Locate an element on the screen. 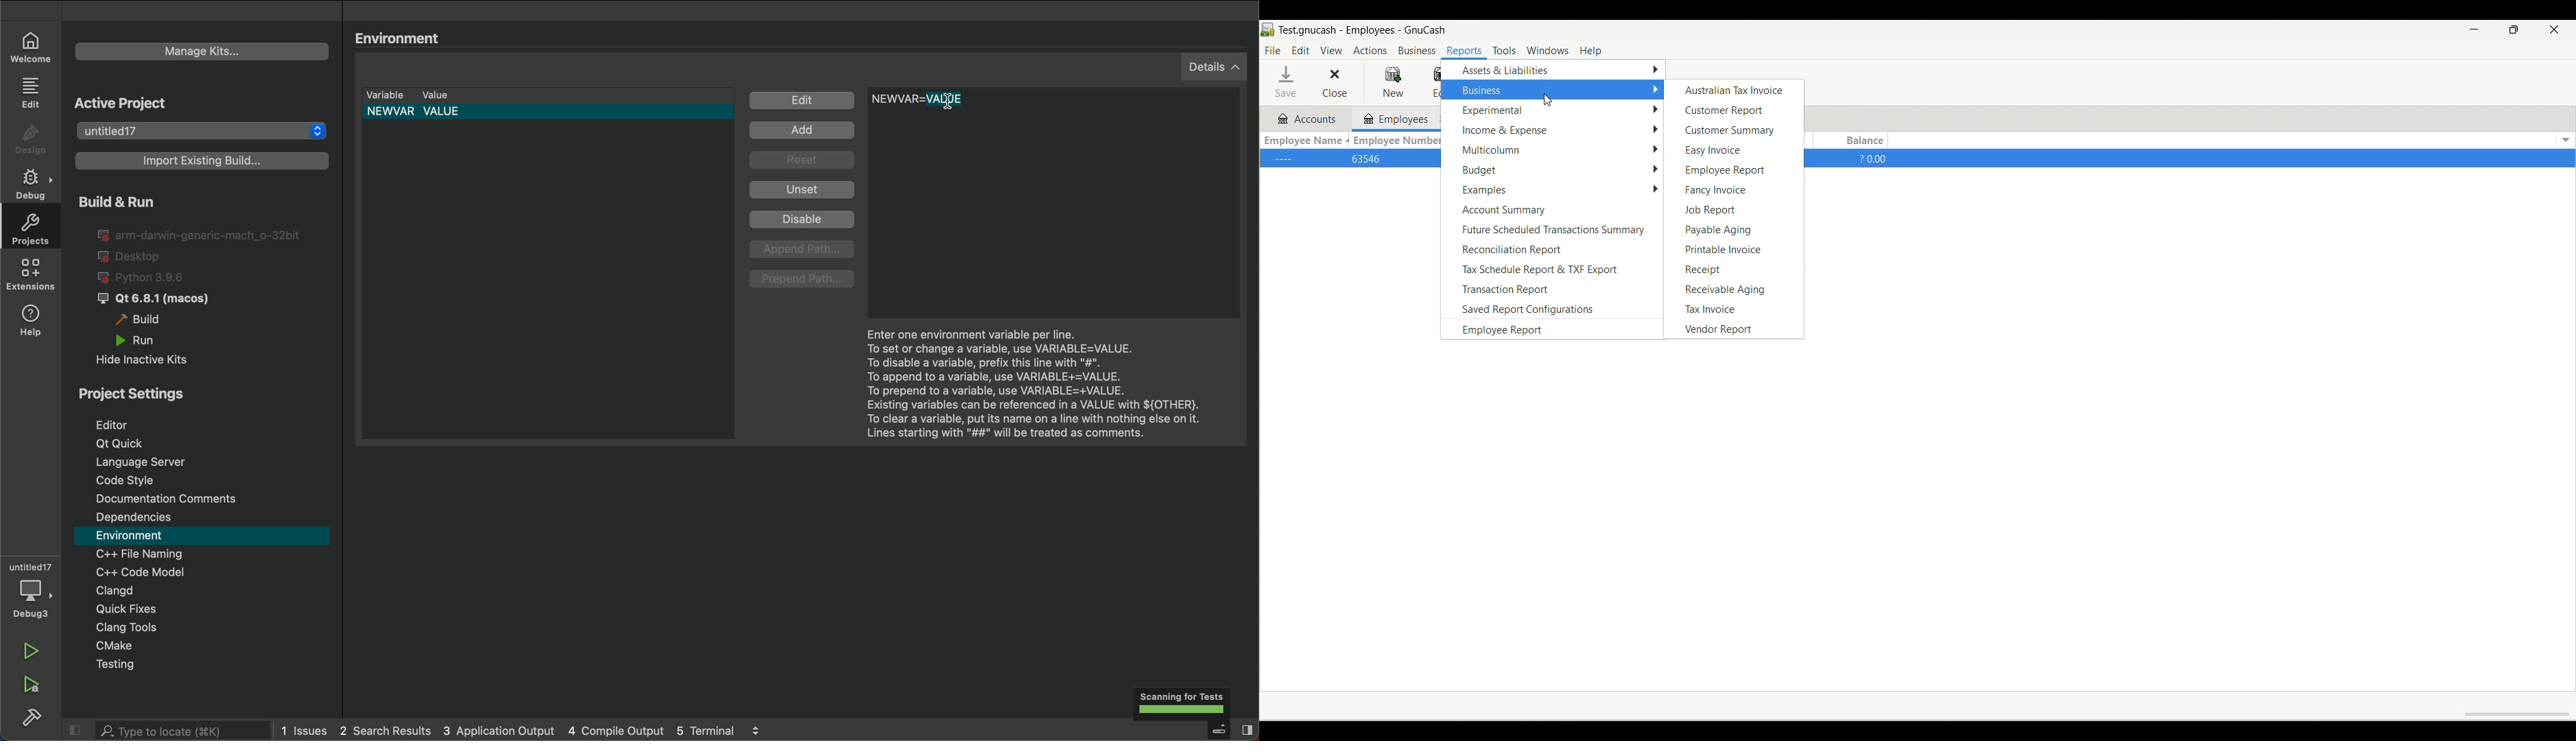 This screenshot has height=756, width=2576. Business options is located at coordinates (1553, 89).